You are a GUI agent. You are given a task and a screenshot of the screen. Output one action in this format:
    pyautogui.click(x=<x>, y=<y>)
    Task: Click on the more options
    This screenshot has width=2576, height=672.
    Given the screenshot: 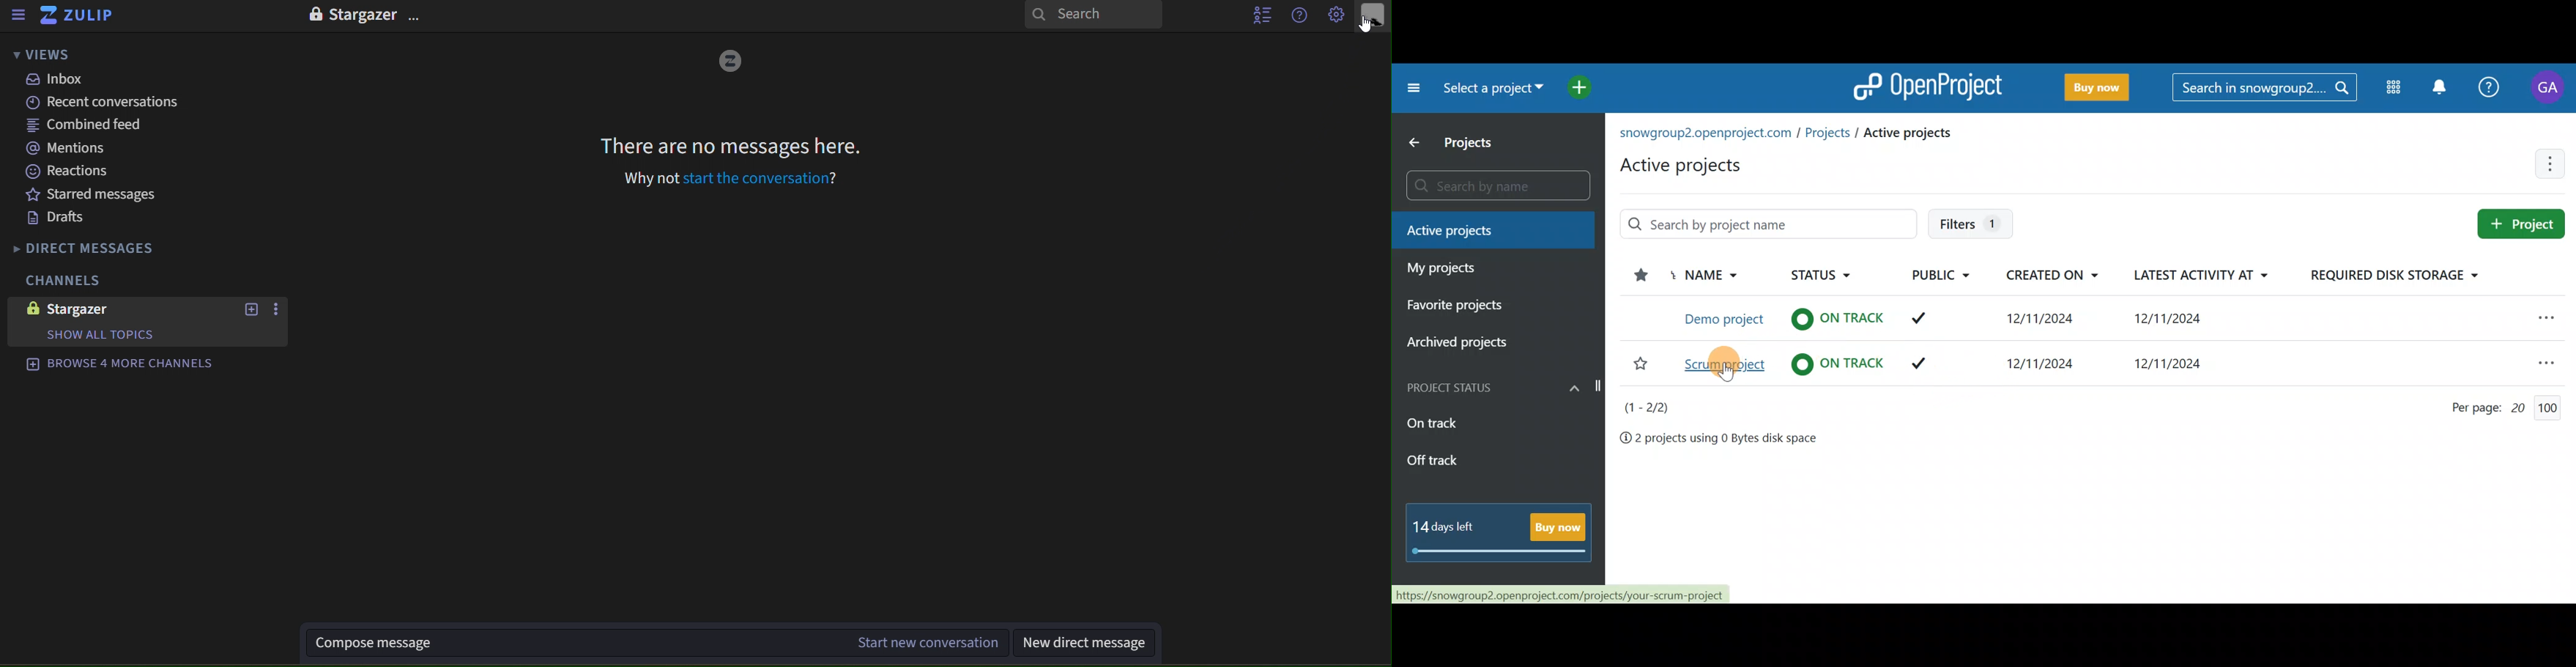 What is the action you would take?
    pyautogui.click(x=275, y=312)
    